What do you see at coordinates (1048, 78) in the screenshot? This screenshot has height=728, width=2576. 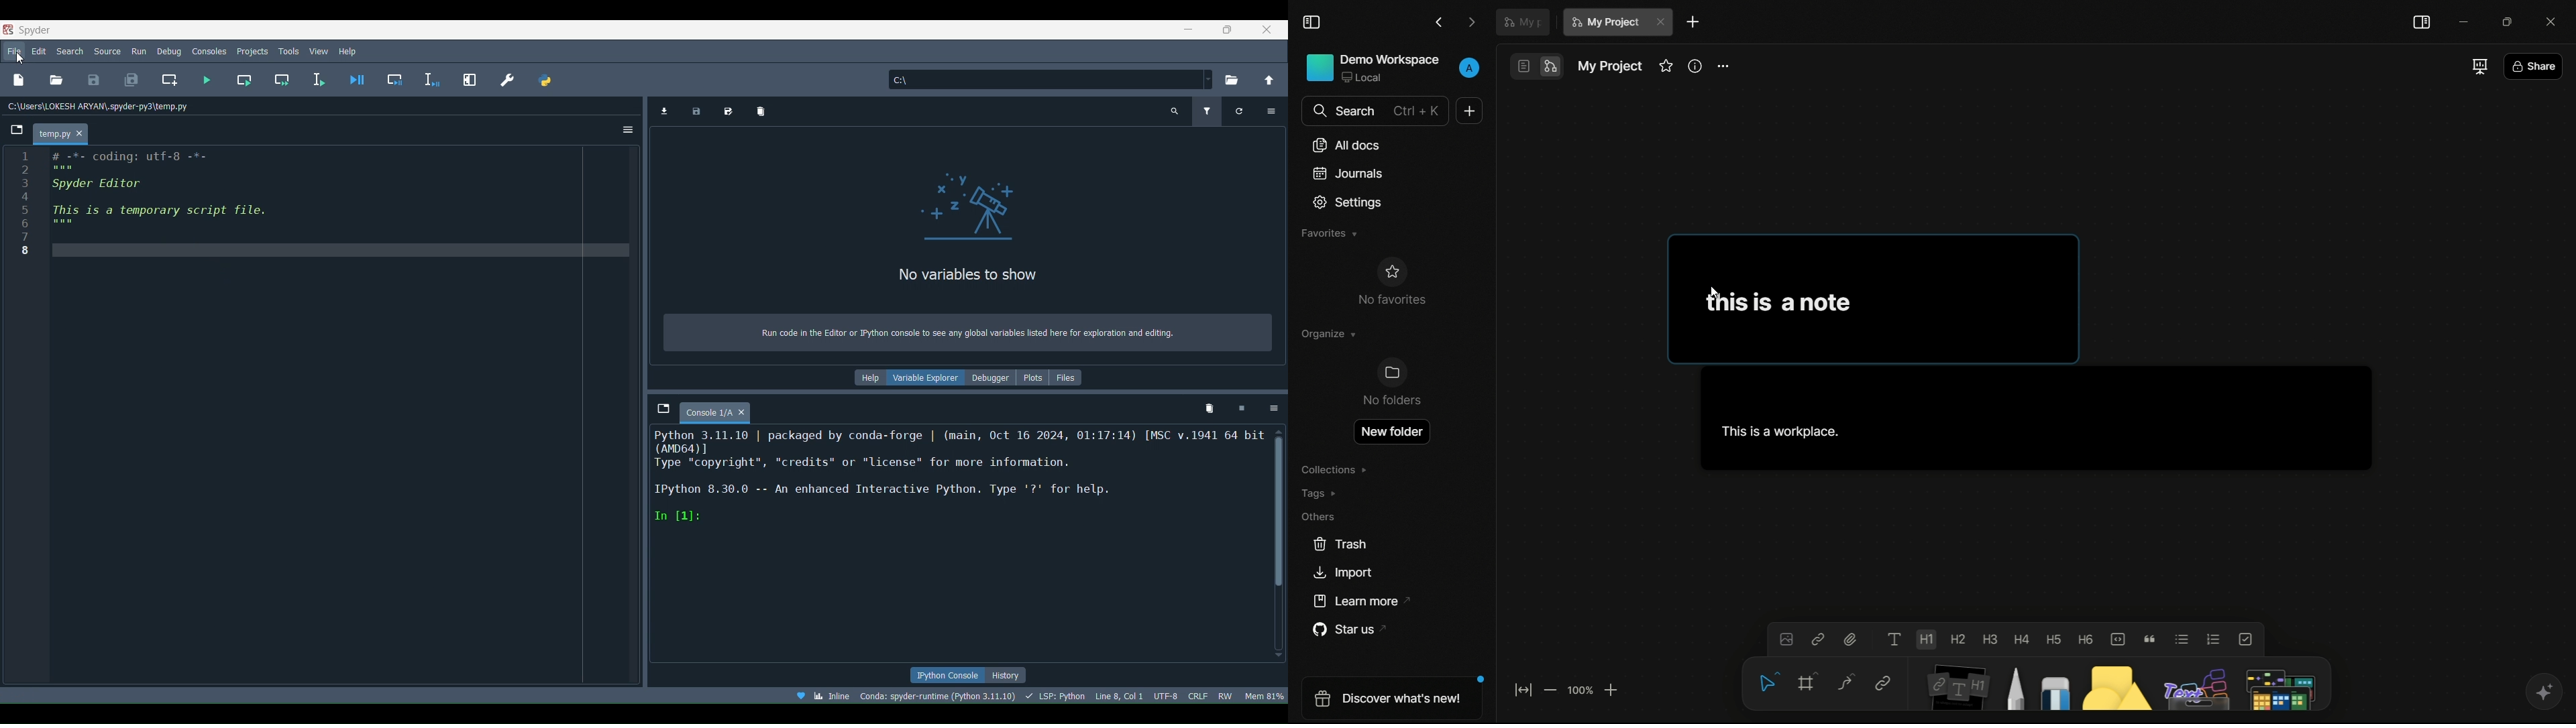 I see `File location` at bounding box center [1048, 78].